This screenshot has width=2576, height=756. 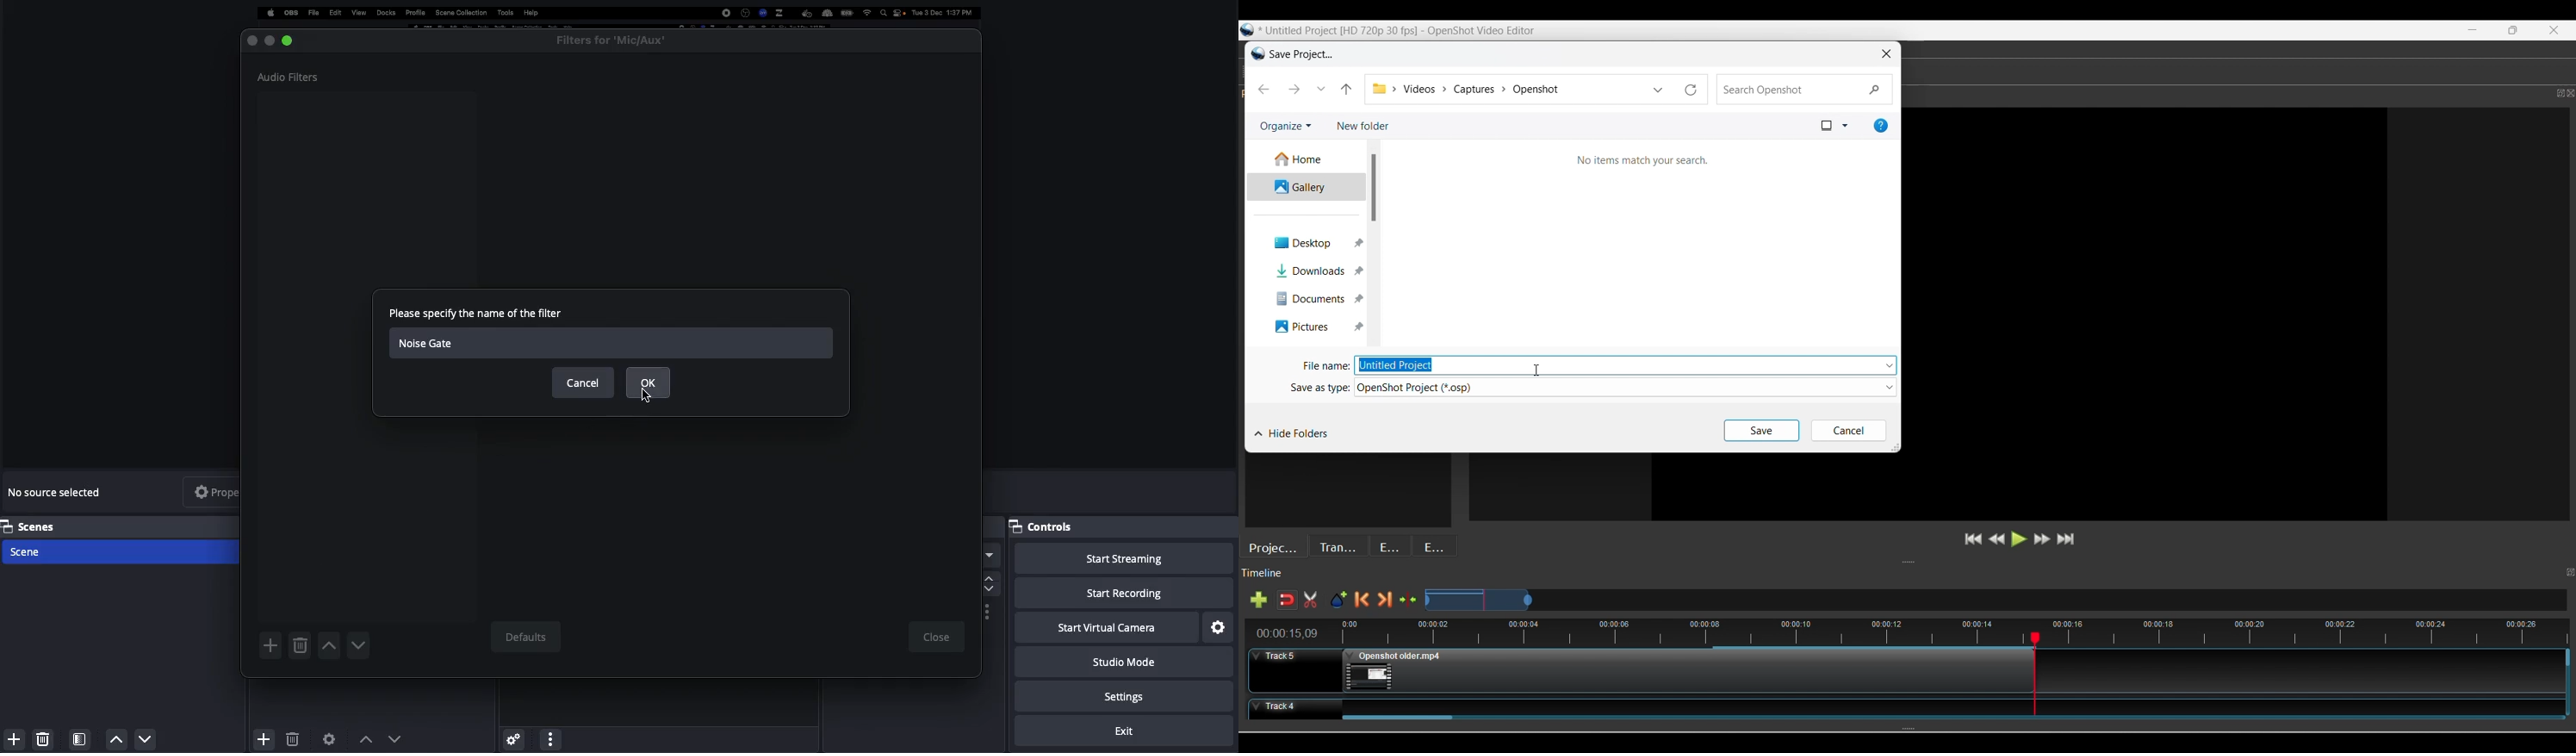 What do you see at coordinates (584, 383) in the screenshot?
I see `Cancel` at bounding box center [584, 383].